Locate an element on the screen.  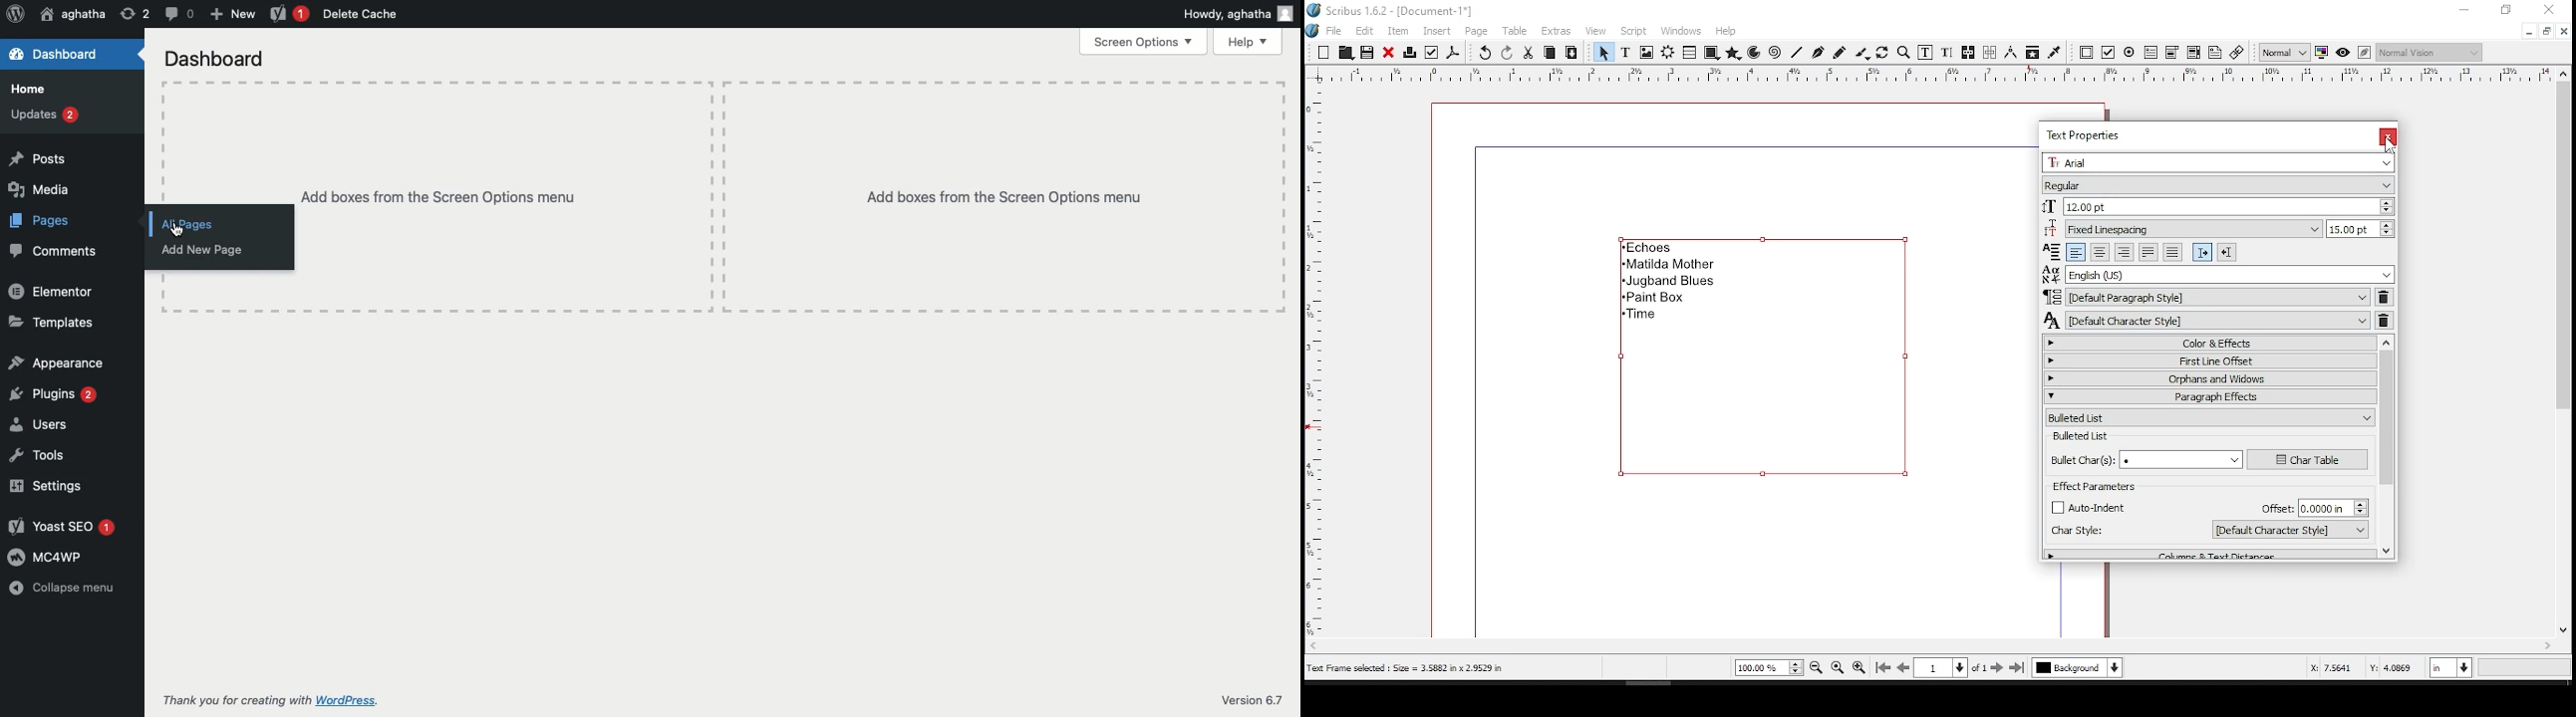
cut is located at coordinates (1529, 52).